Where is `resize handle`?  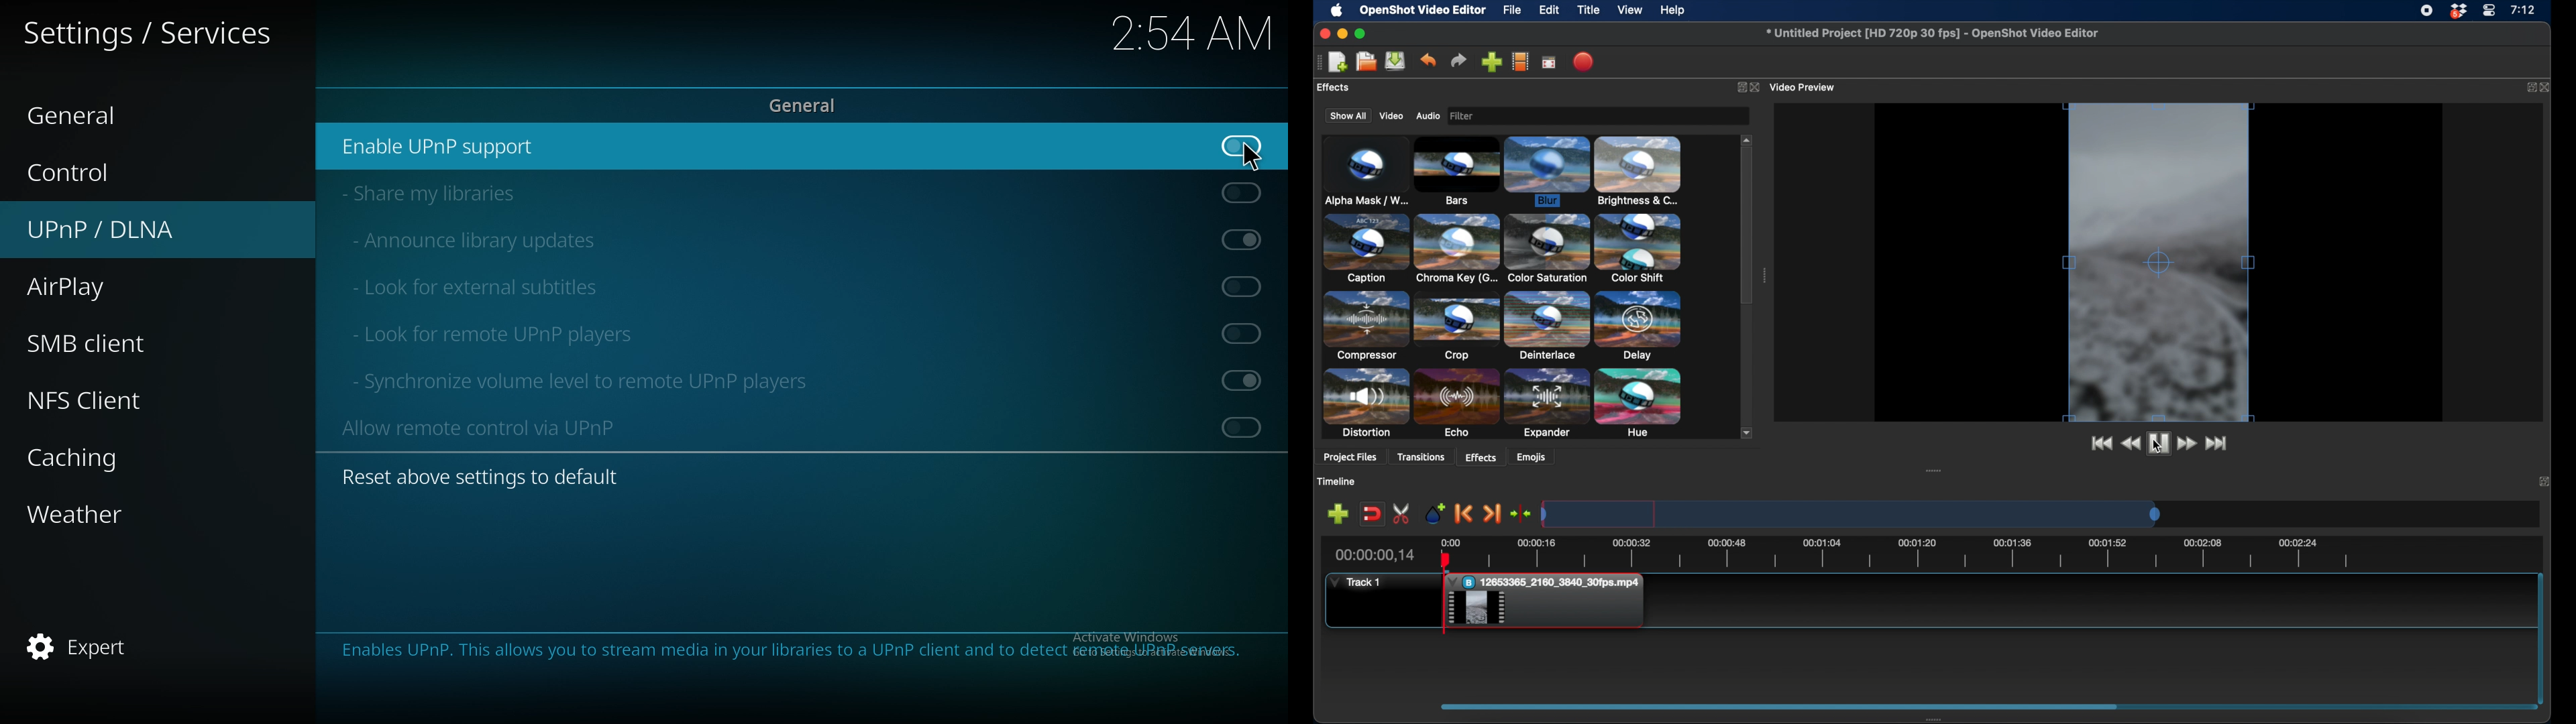
resize handle is located at coordinates (2146, 105).